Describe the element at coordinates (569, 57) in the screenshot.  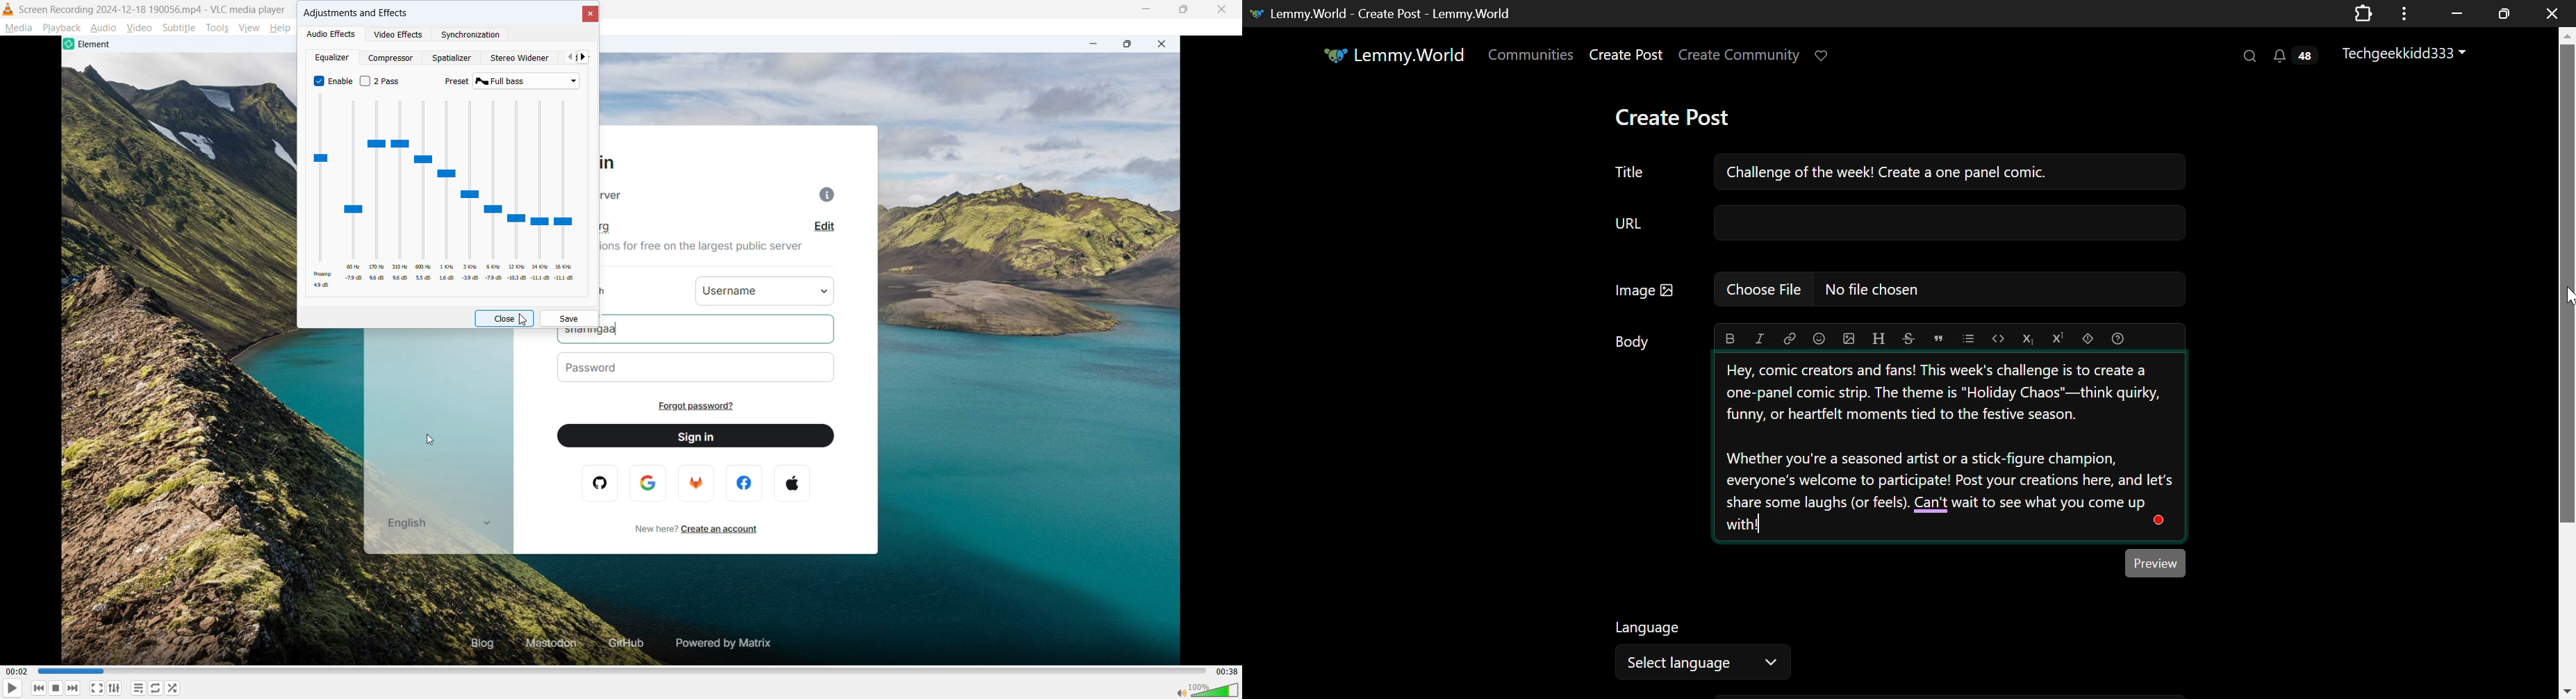
I see `Previous tab ` at that location.